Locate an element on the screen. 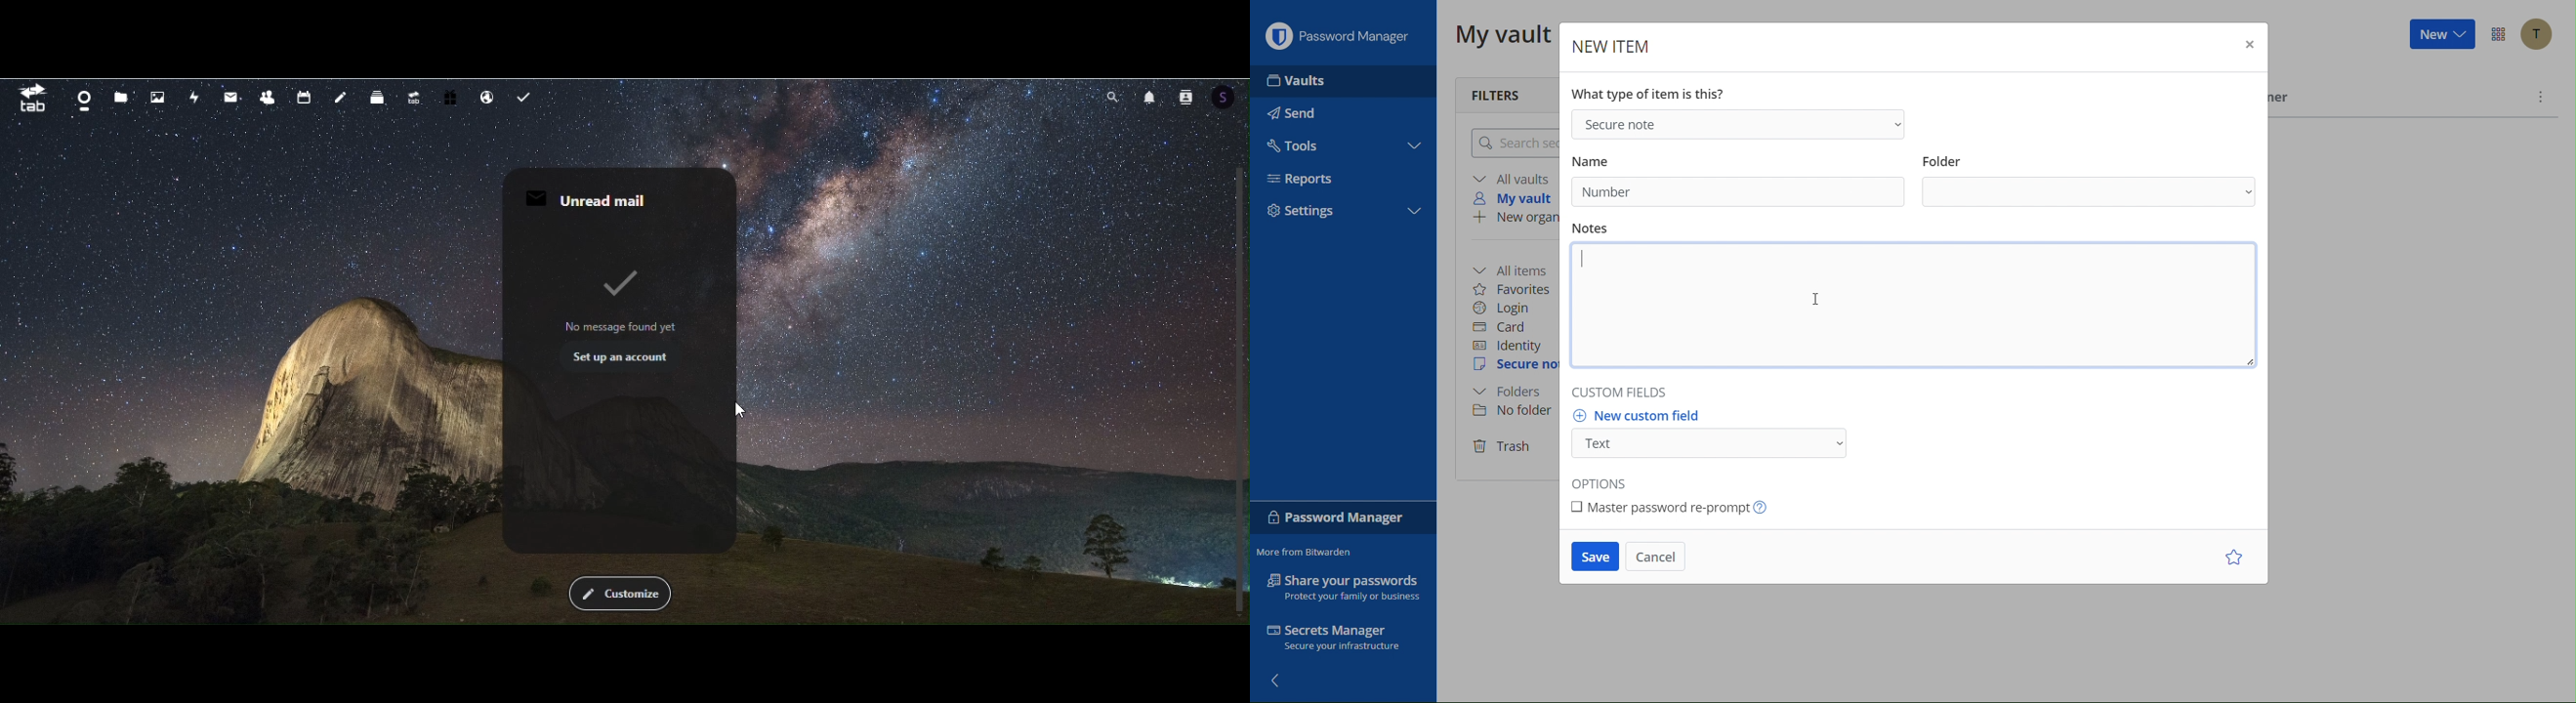  notes is located at coordinates (340, 96).